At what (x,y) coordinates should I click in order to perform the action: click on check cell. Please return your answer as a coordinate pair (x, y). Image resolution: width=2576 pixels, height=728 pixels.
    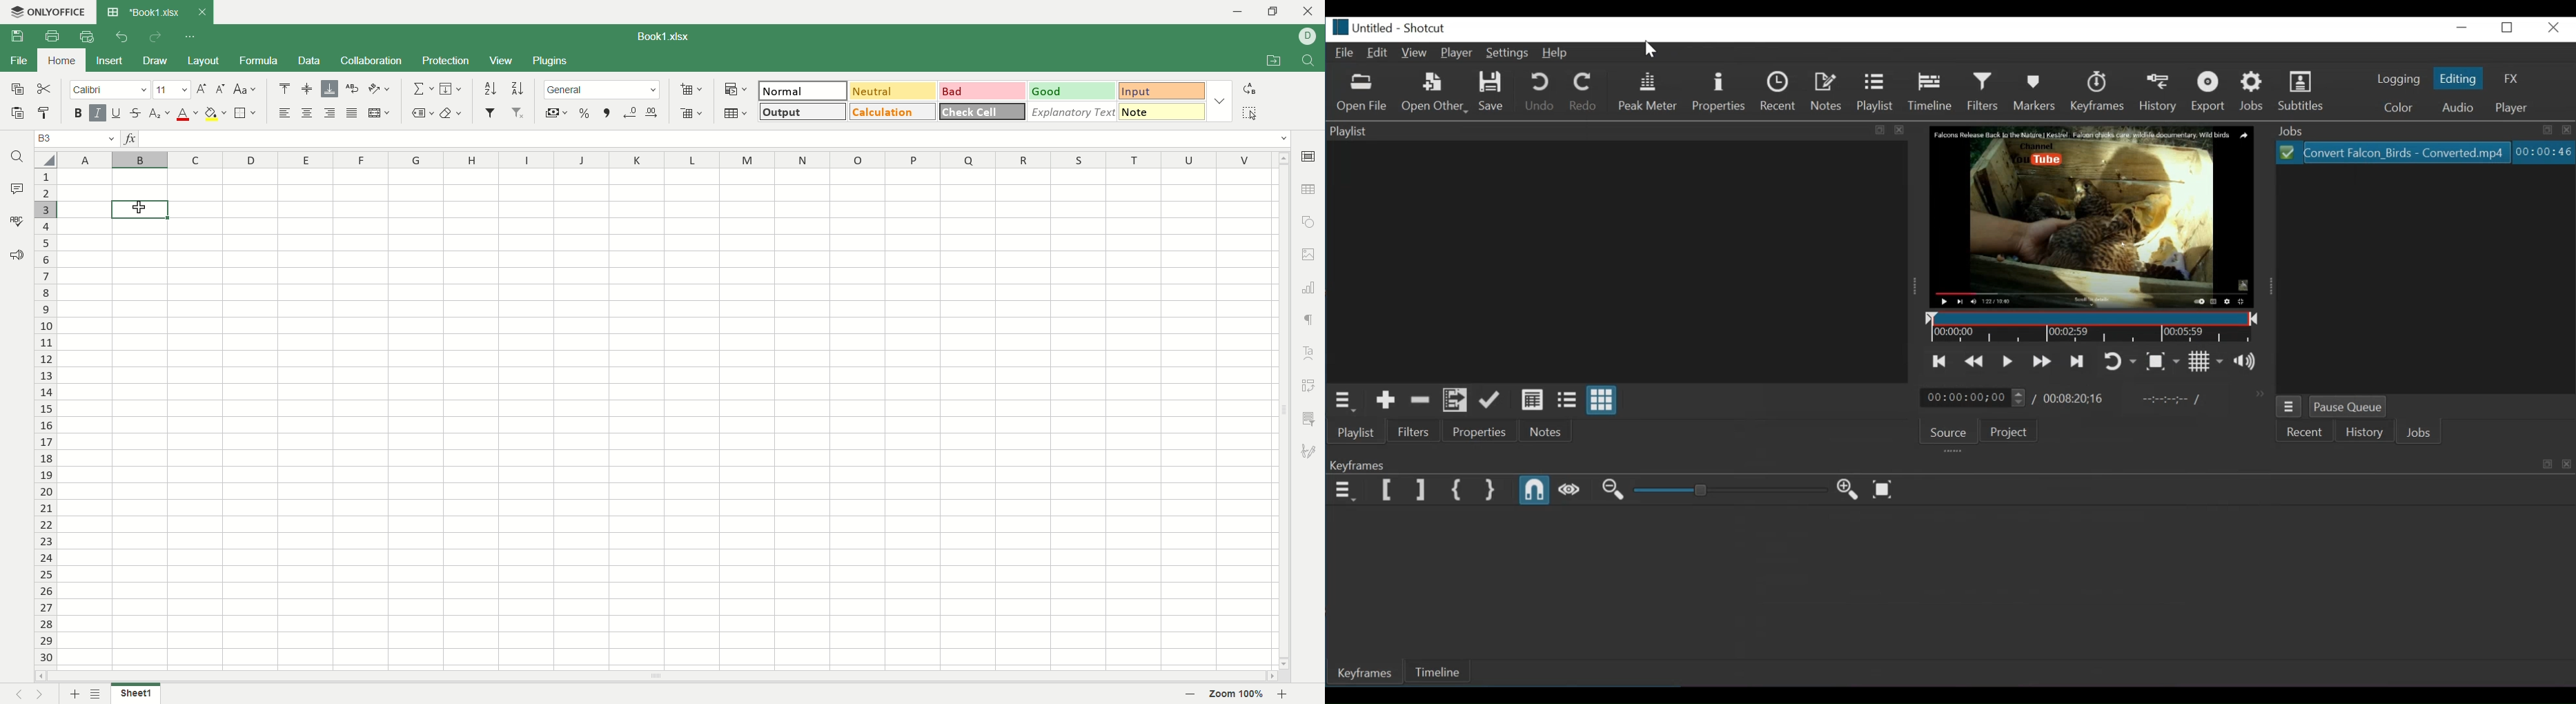
    Looking at the image, I should click on (982, 112).